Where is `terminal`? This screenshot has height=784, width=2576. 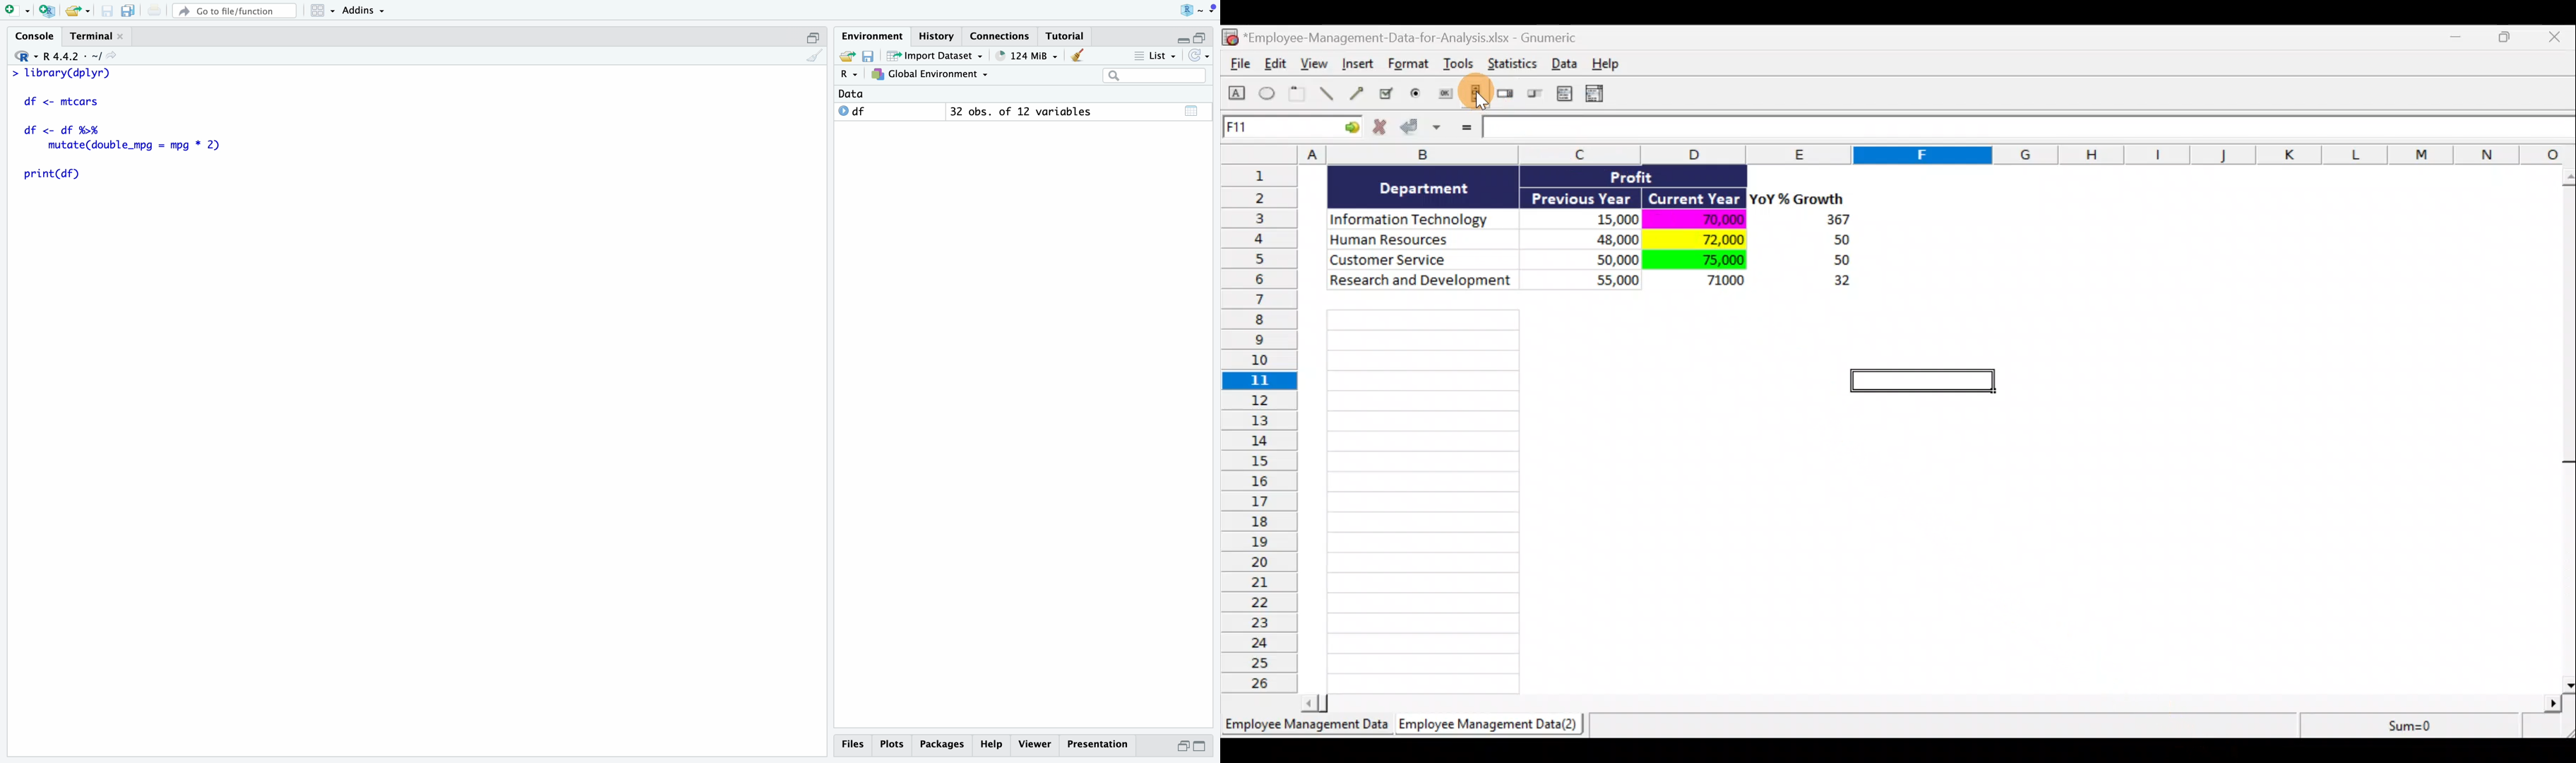 terminal is located at coordinates (91, 37).